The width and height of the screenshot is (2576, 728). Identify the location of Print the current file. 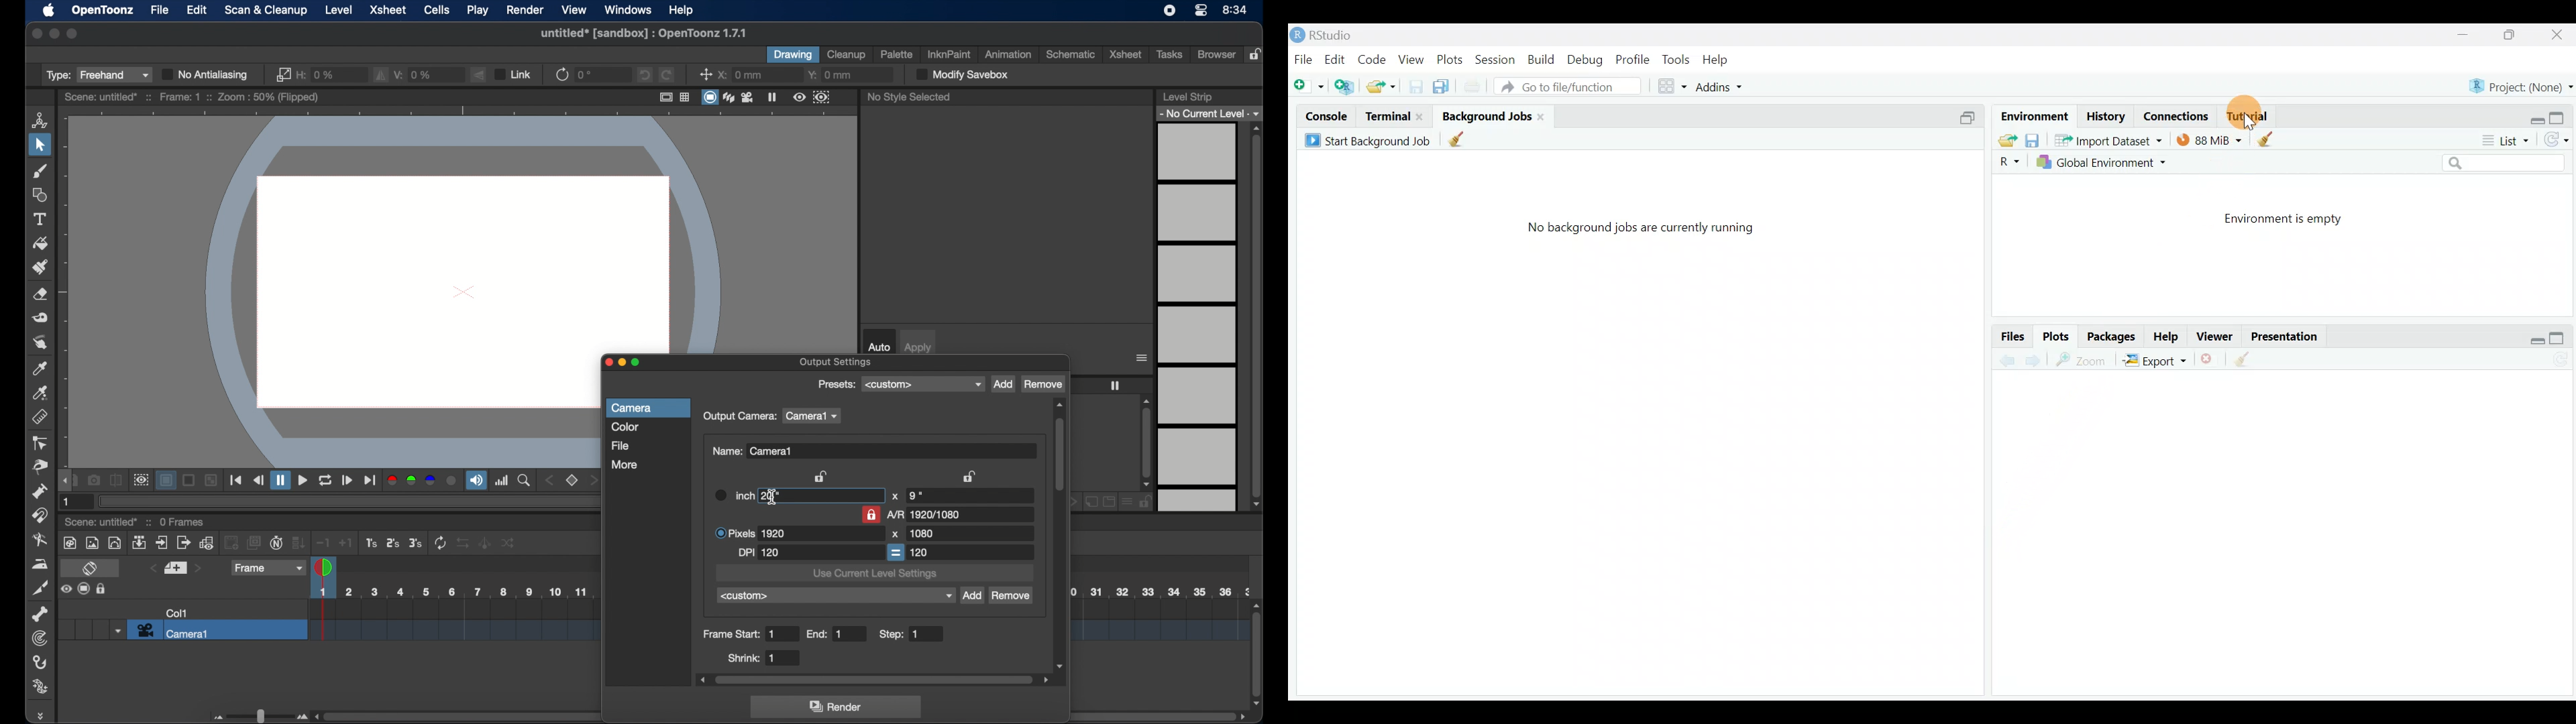
(1474, 89).